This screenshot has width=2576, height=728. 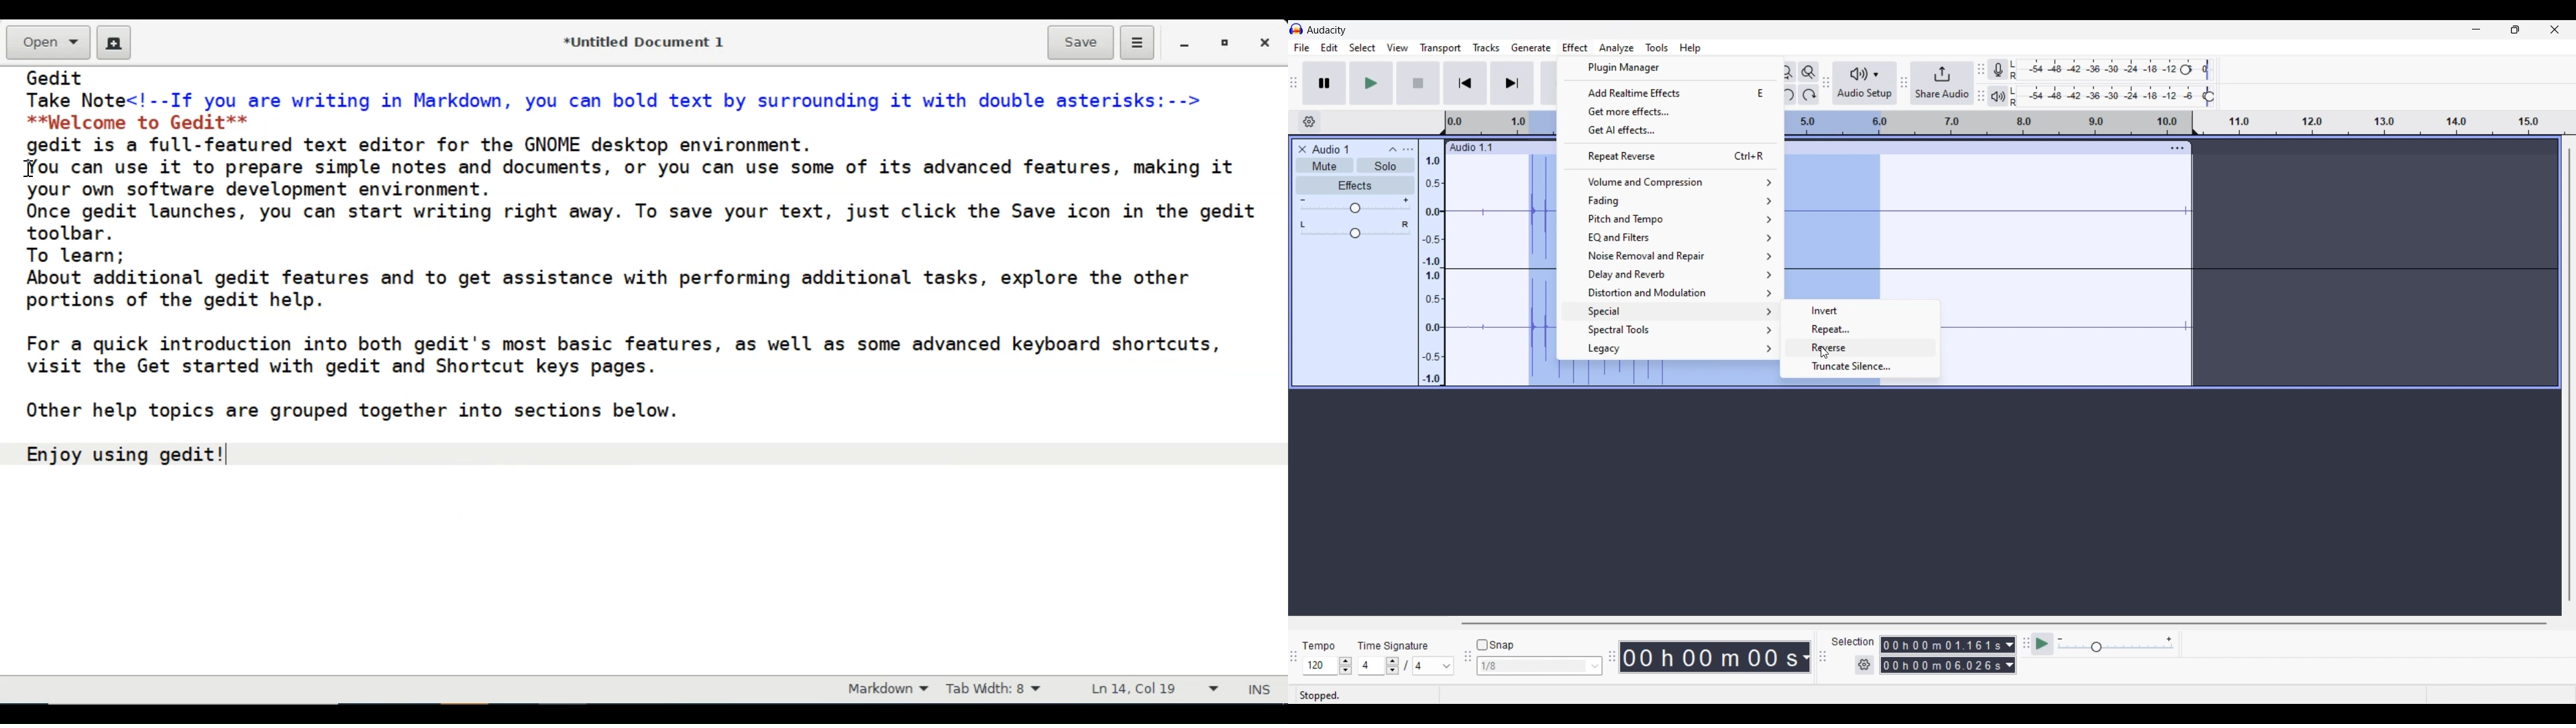 I want to click on Effects, so click(x=1355, y=185).